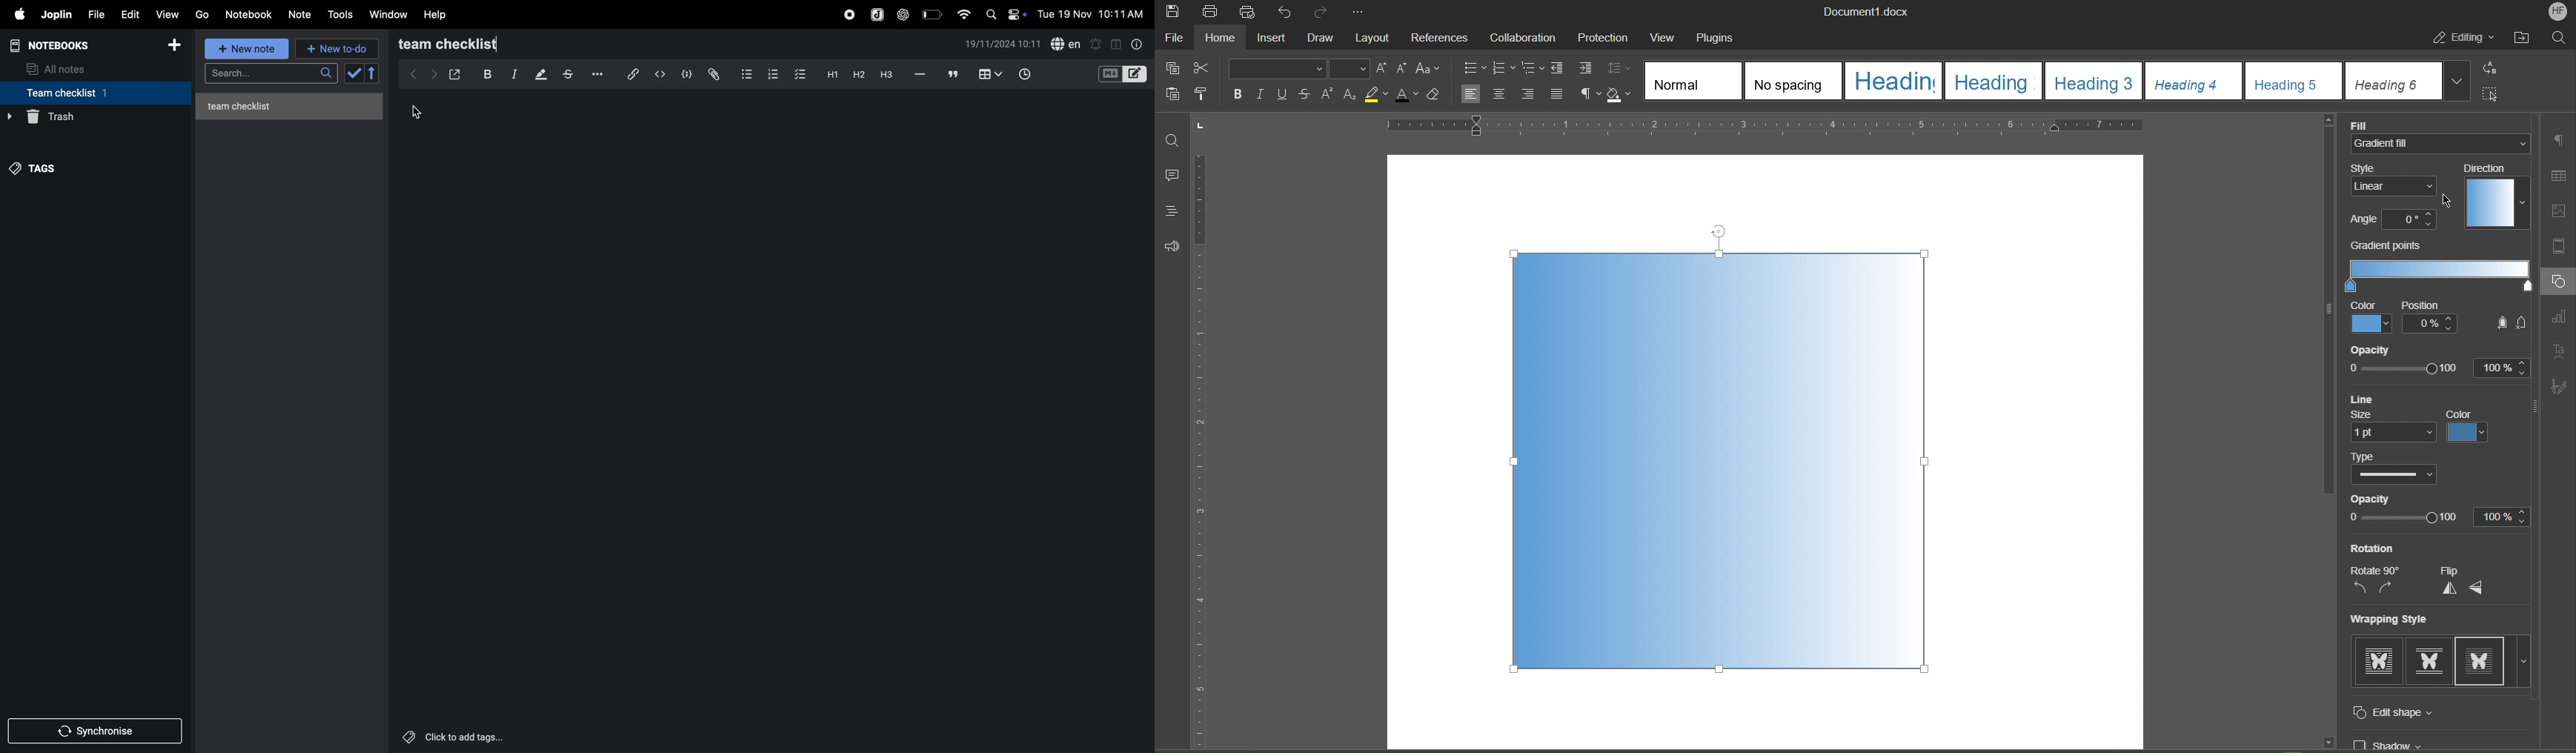  Describe the element at coordinates (2506, 323) in the screenshot. I see `Points` at that location.